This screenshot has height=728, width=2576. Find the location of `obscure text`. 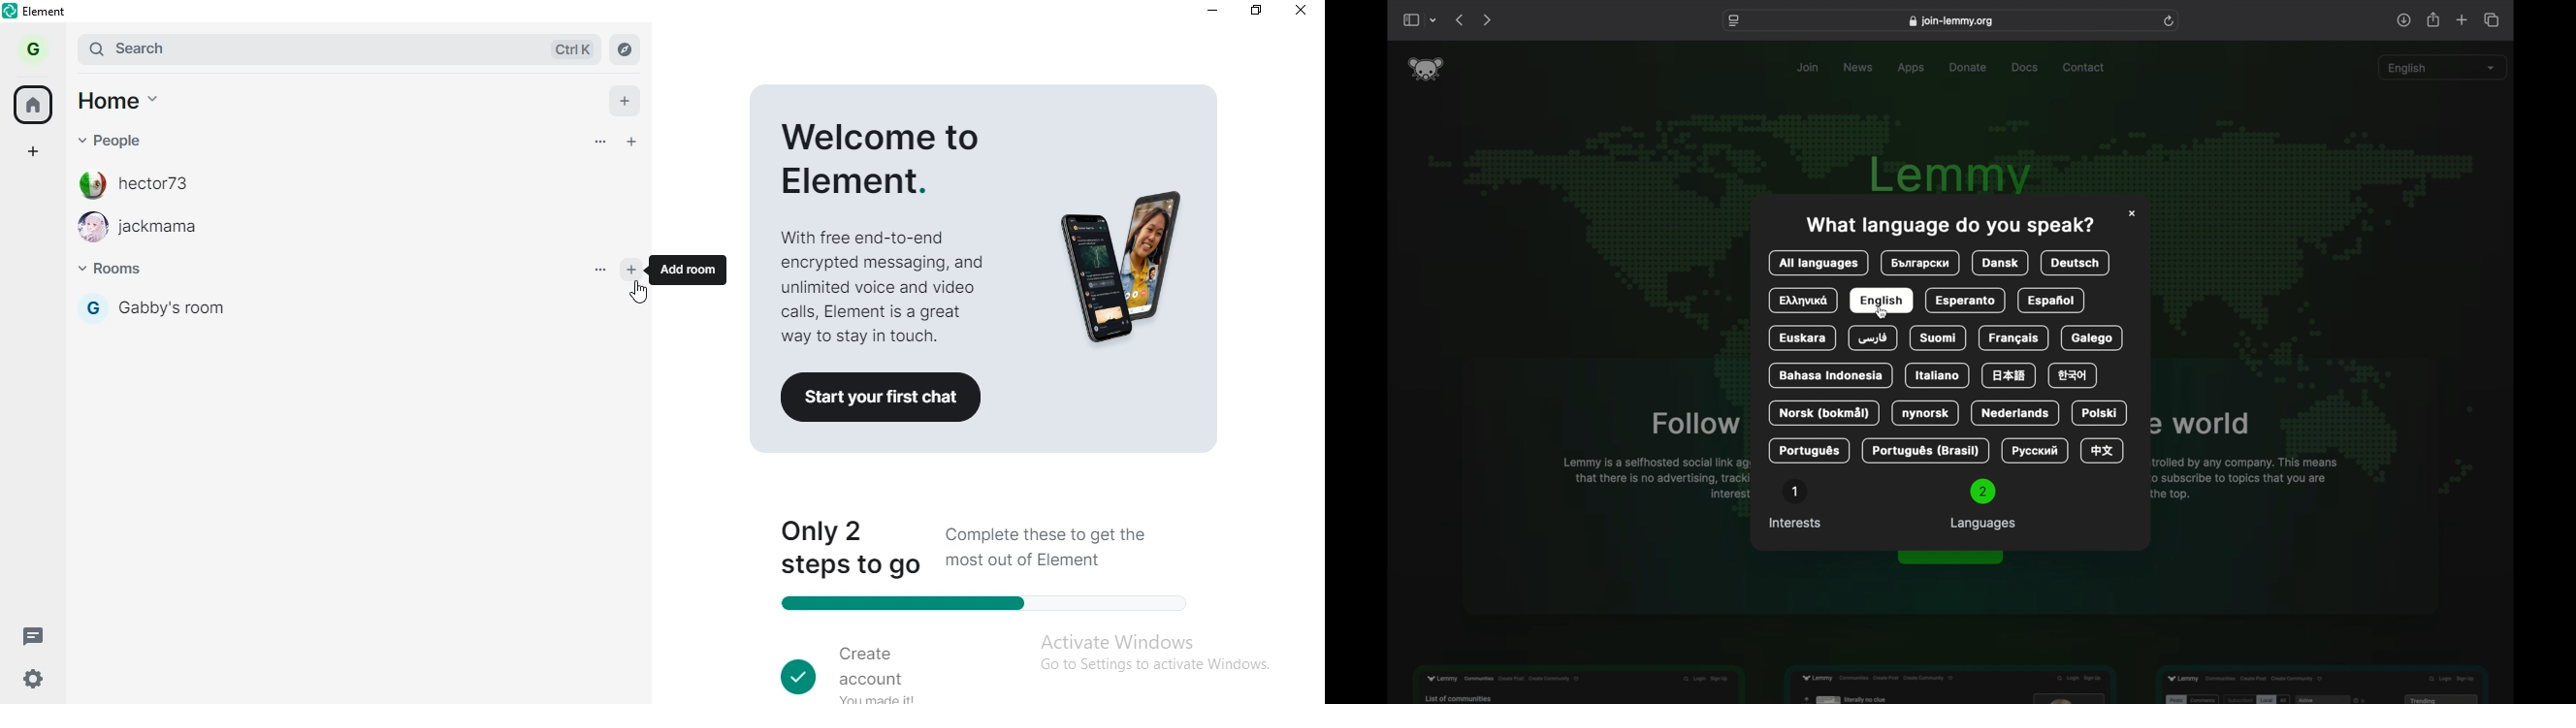

obscure text is located at coordinates (2200, 424).